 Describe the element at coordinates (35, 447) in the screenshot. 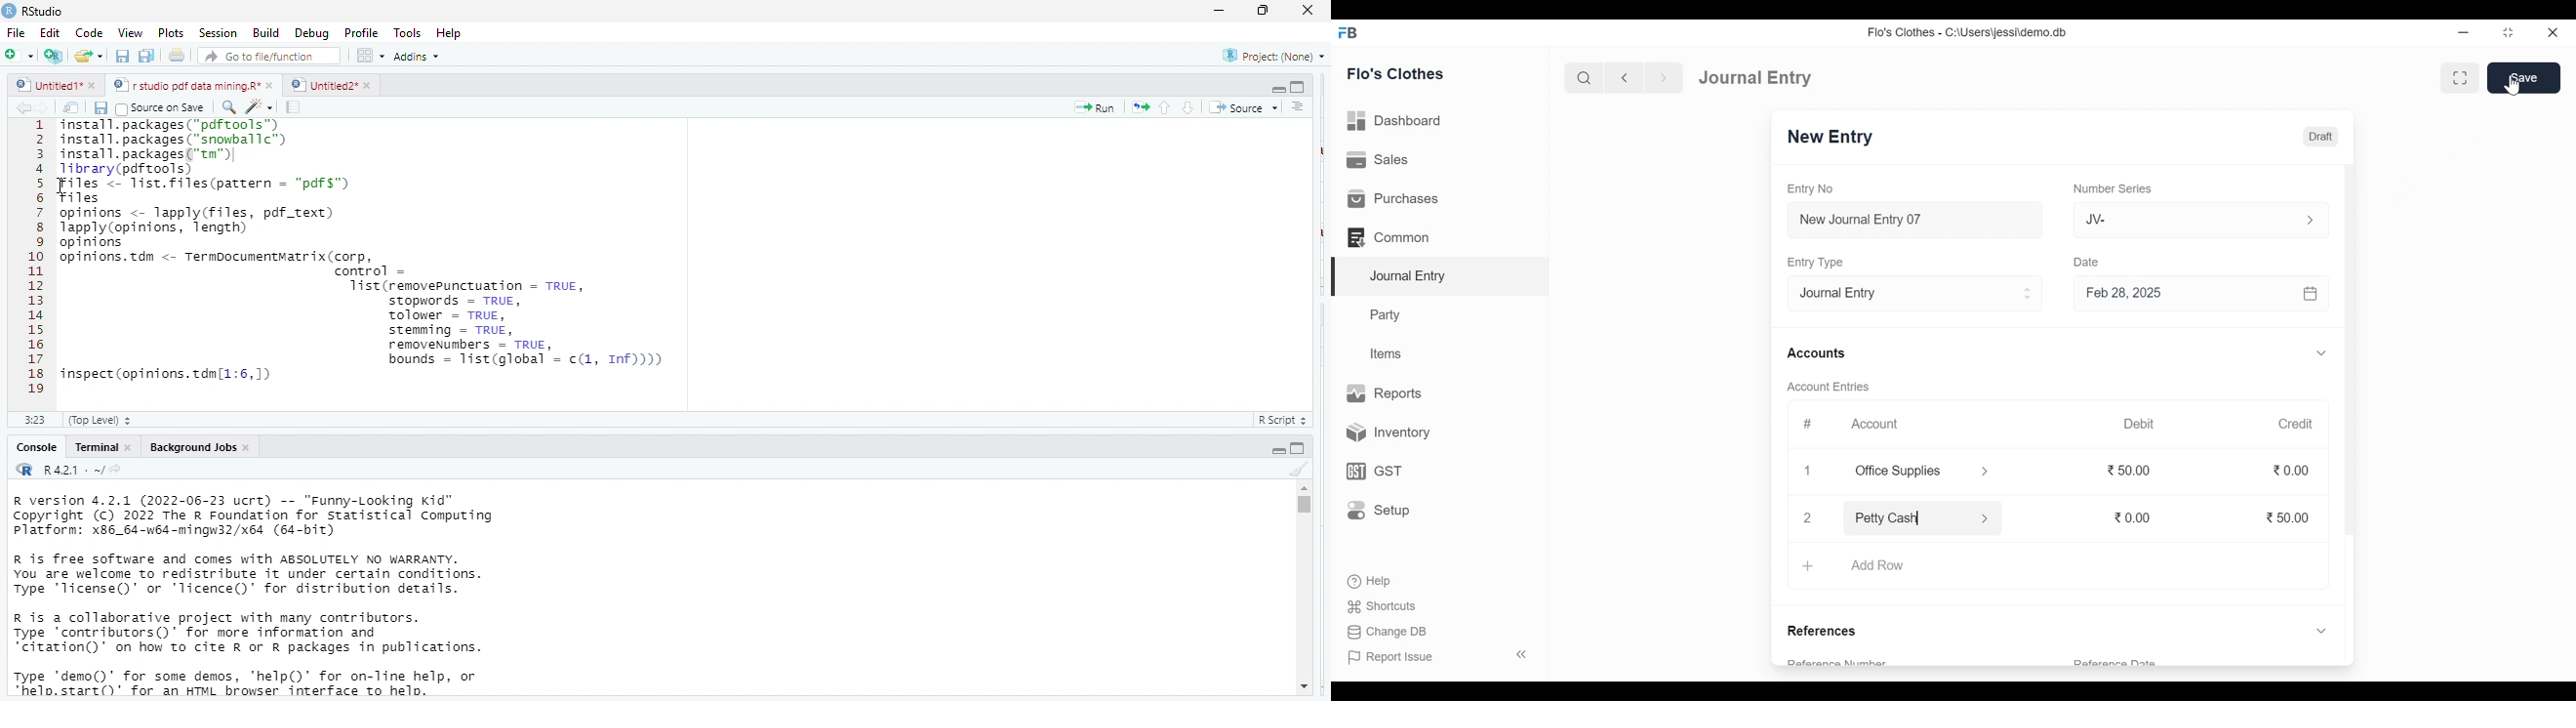

I see `console` at that location.